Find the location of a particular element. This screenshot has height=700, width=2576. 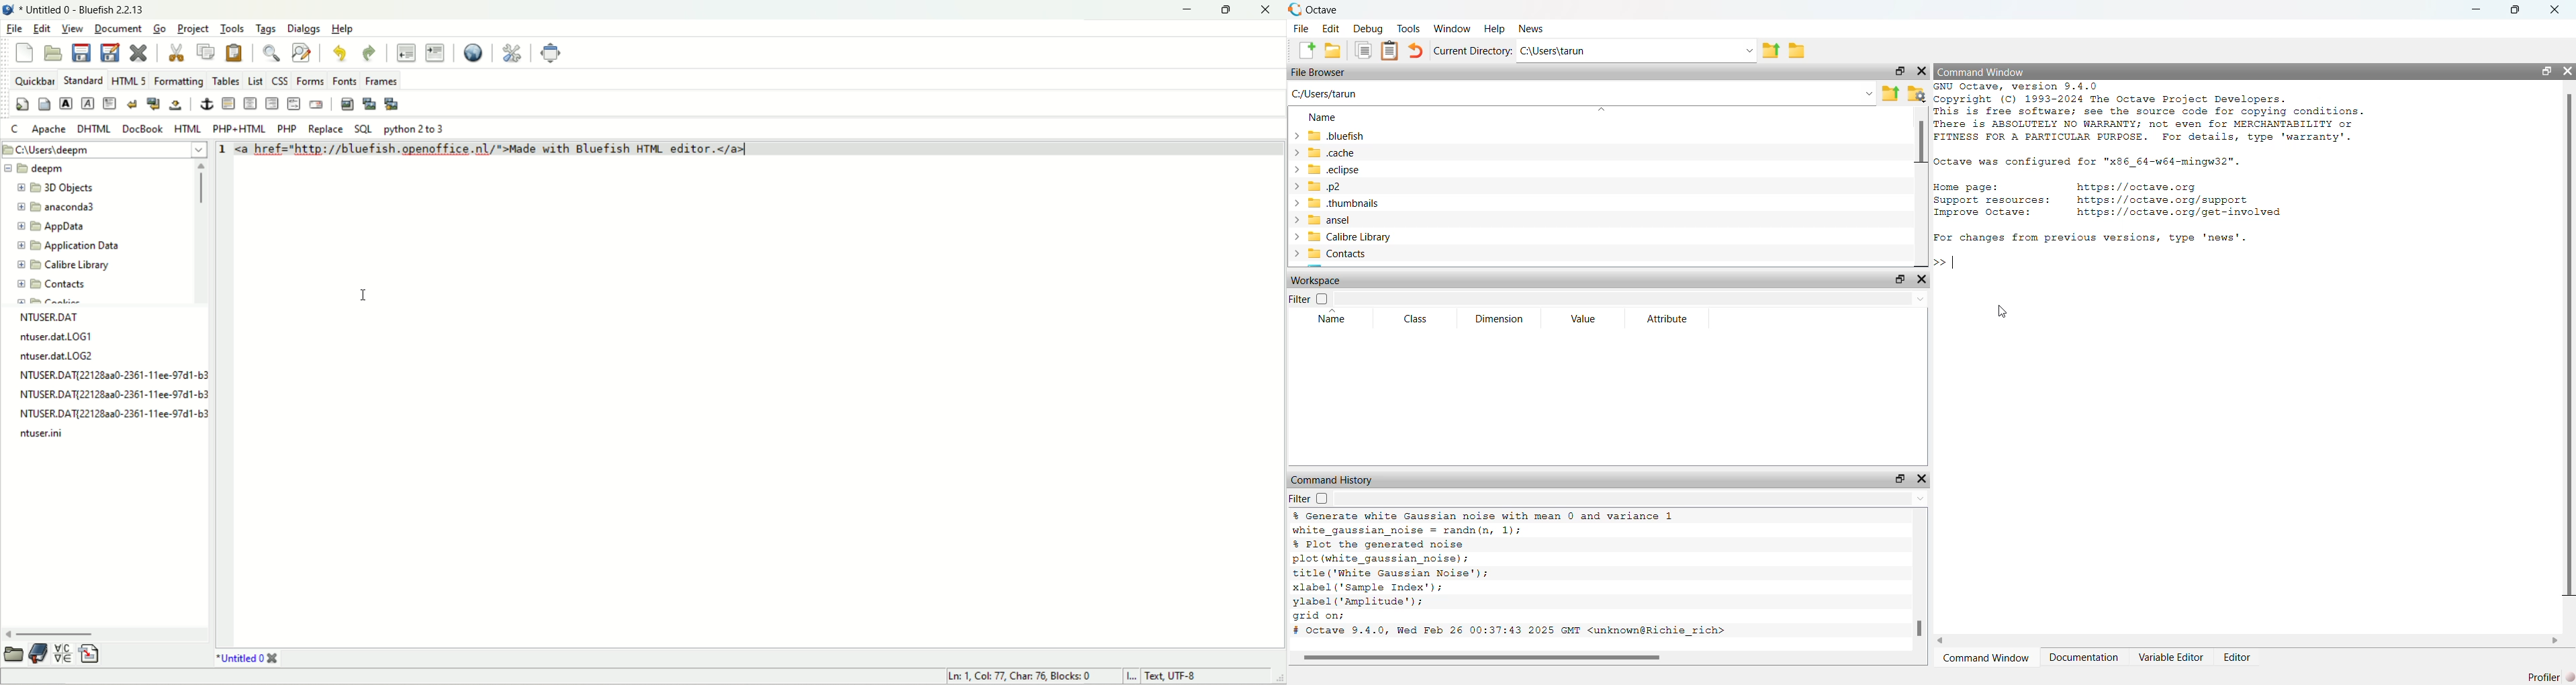

help is located at coordinates (344, 29).